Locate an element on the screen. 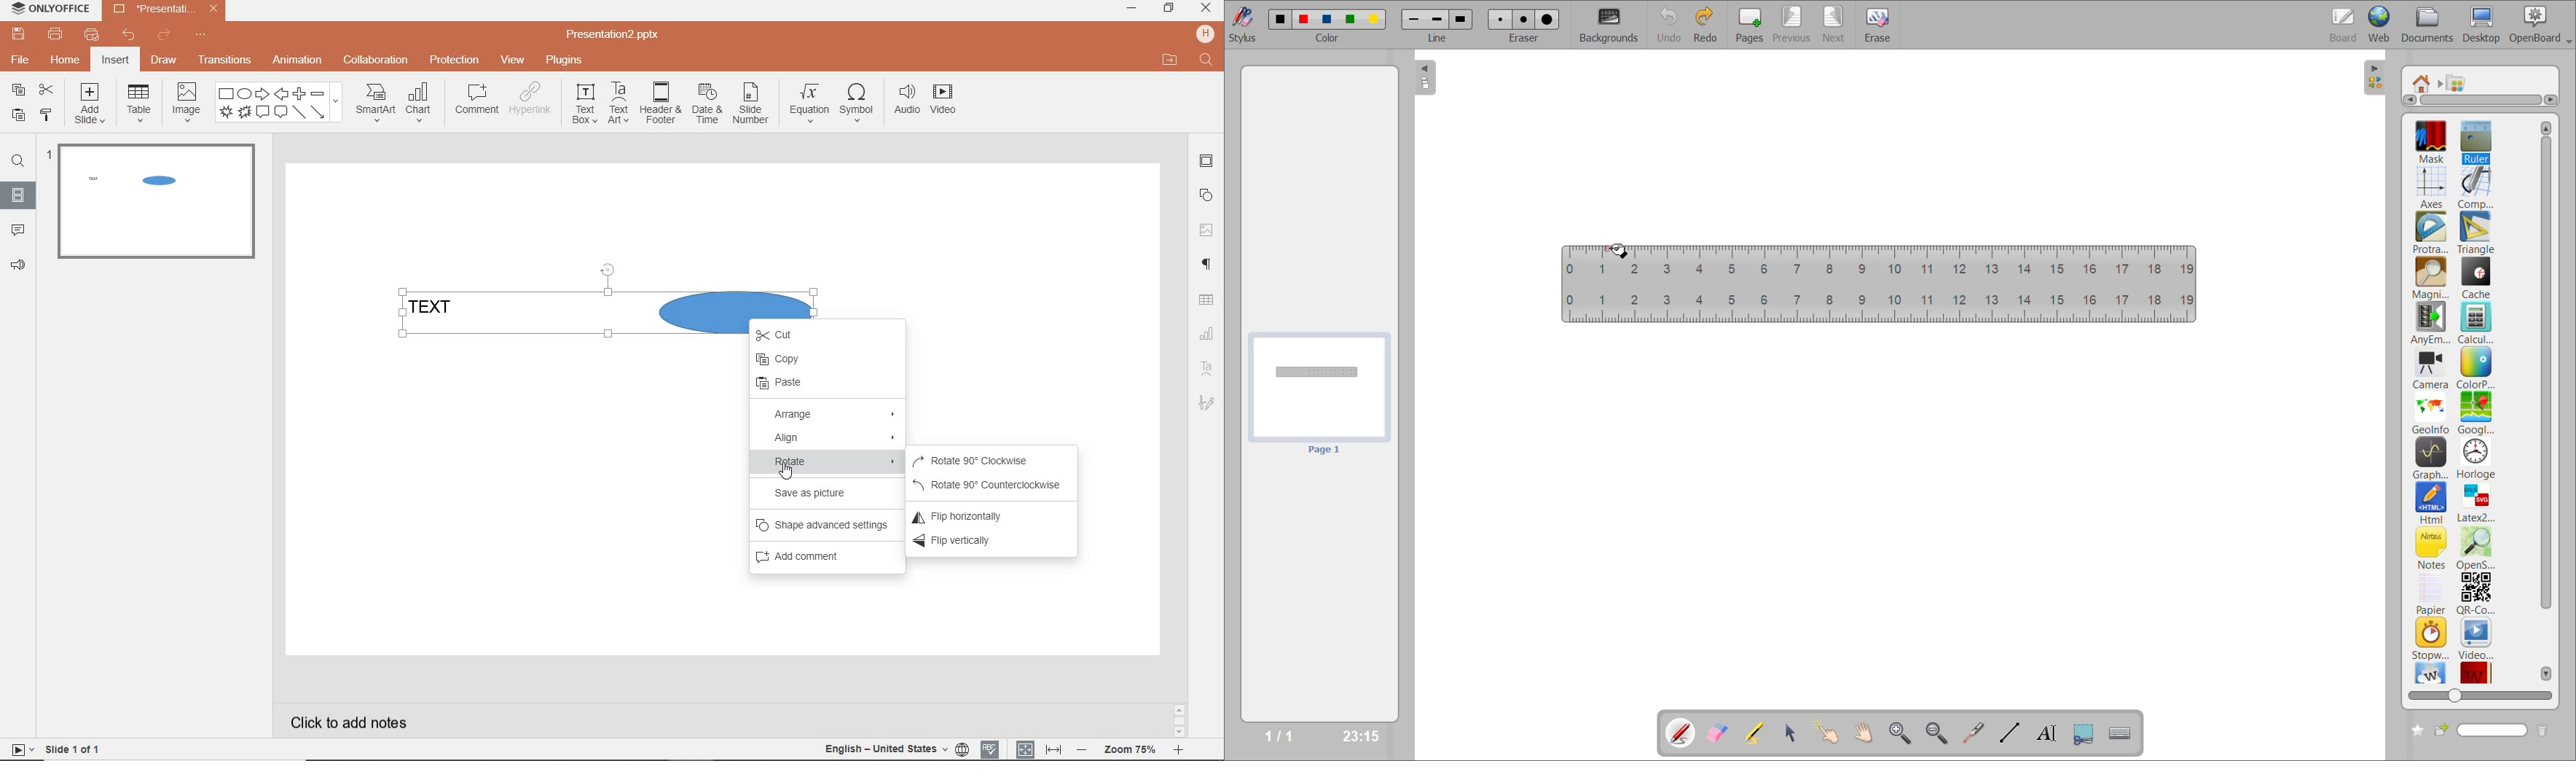 The height and width of the screenshot is (784, 2576). copy is located at coordinates (18, 90).